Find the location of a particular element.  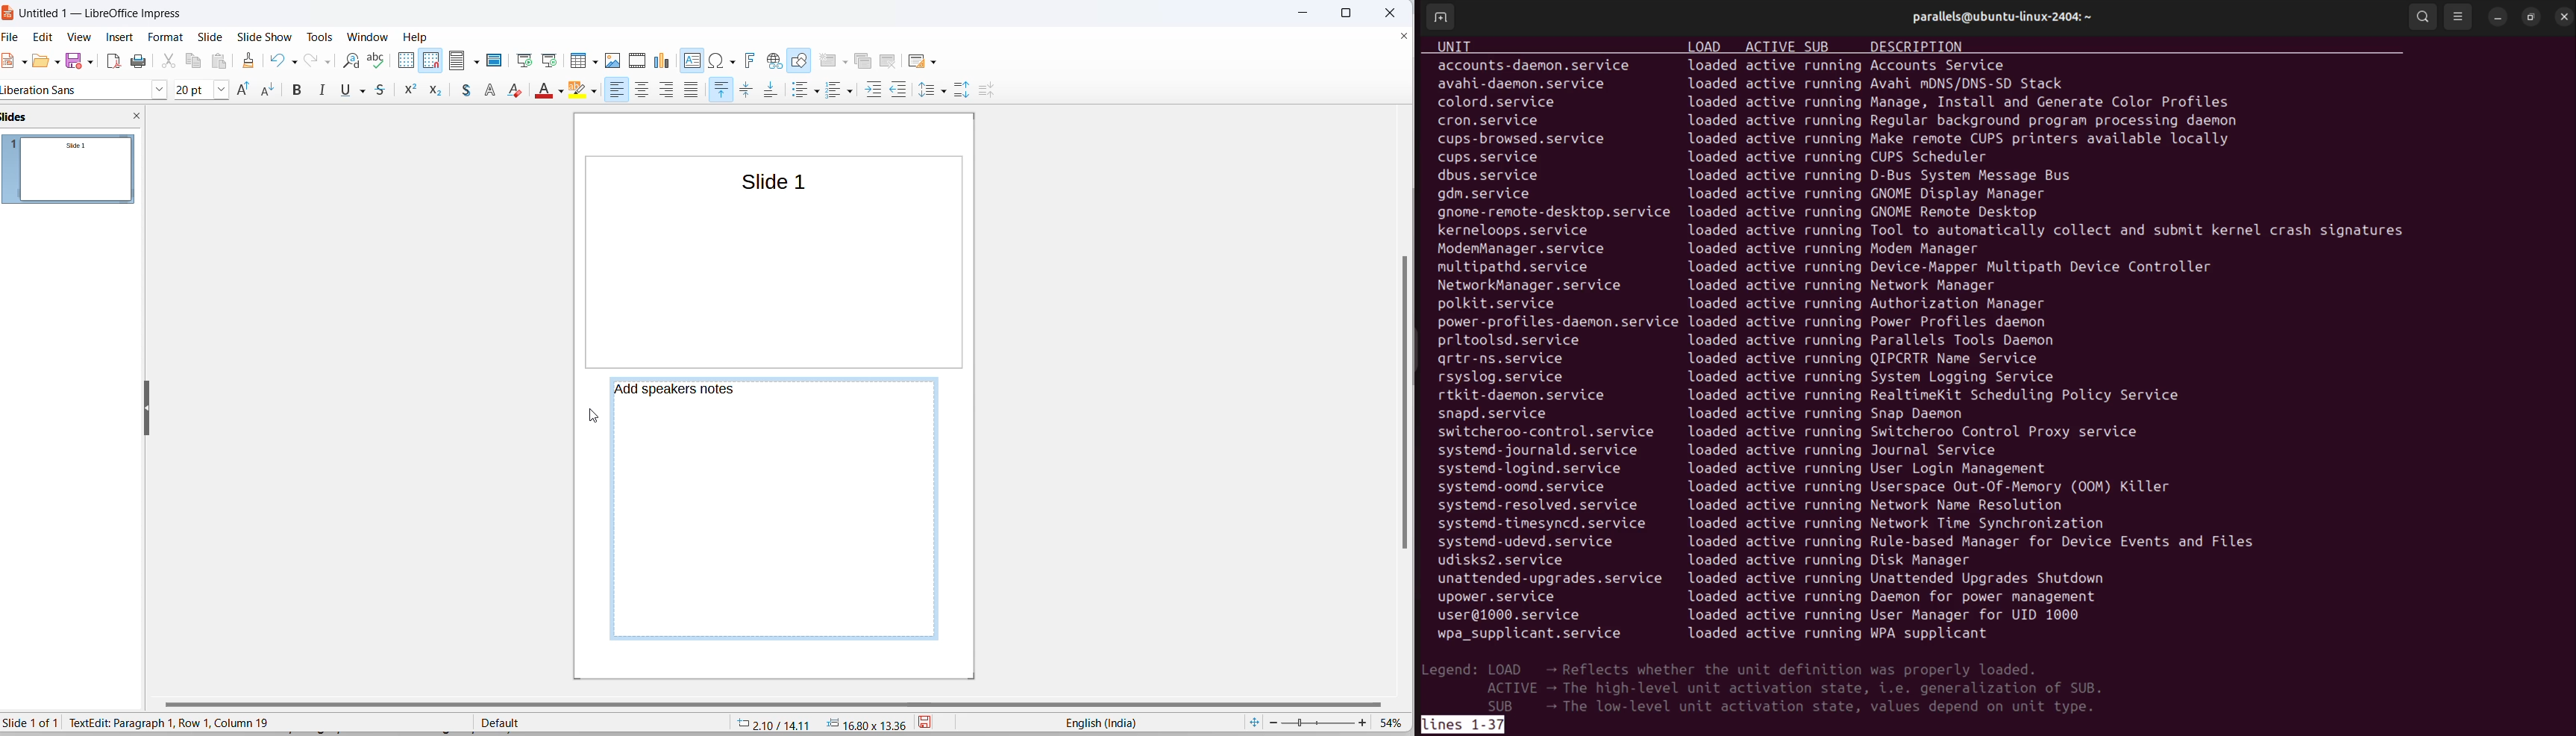

loaded is located at coordinates (1710, 376).